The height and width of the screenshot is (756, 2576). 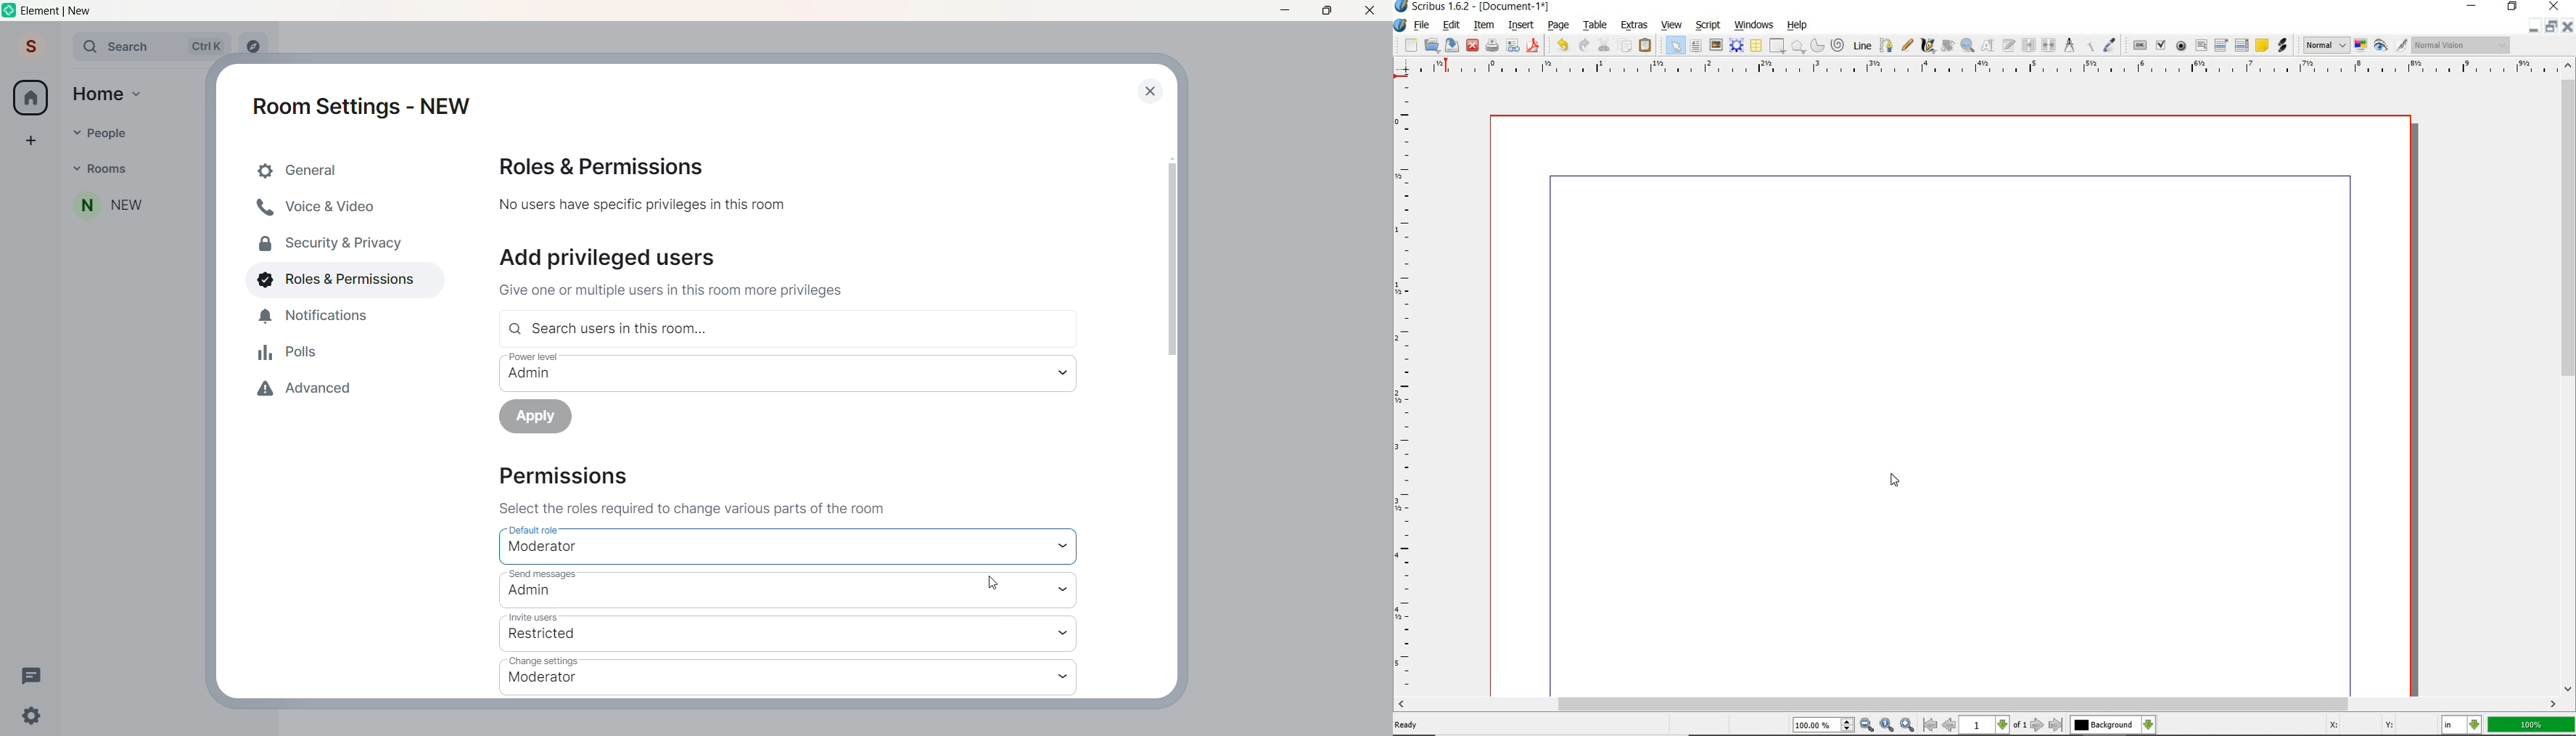 I want to click on zoom factor, so click(x=2533, y=725).